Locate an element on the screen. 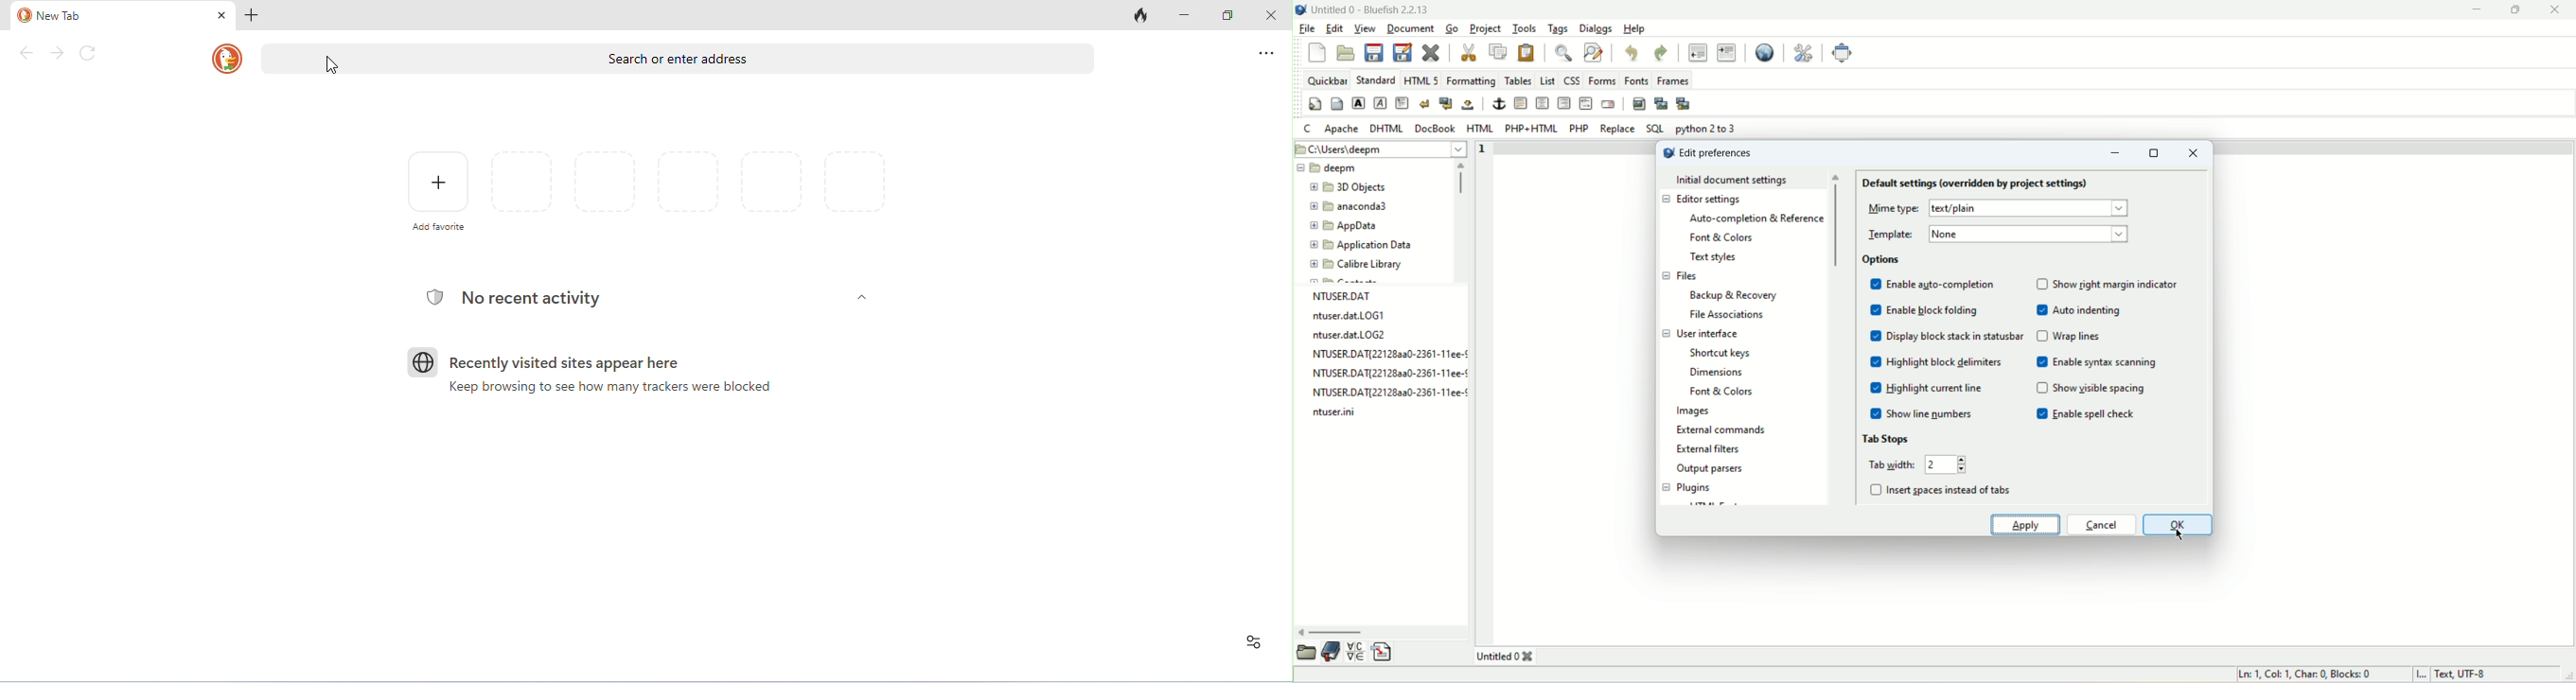 This screenshot has width=2576, height=700. output is located at coordinates (1711, 471).